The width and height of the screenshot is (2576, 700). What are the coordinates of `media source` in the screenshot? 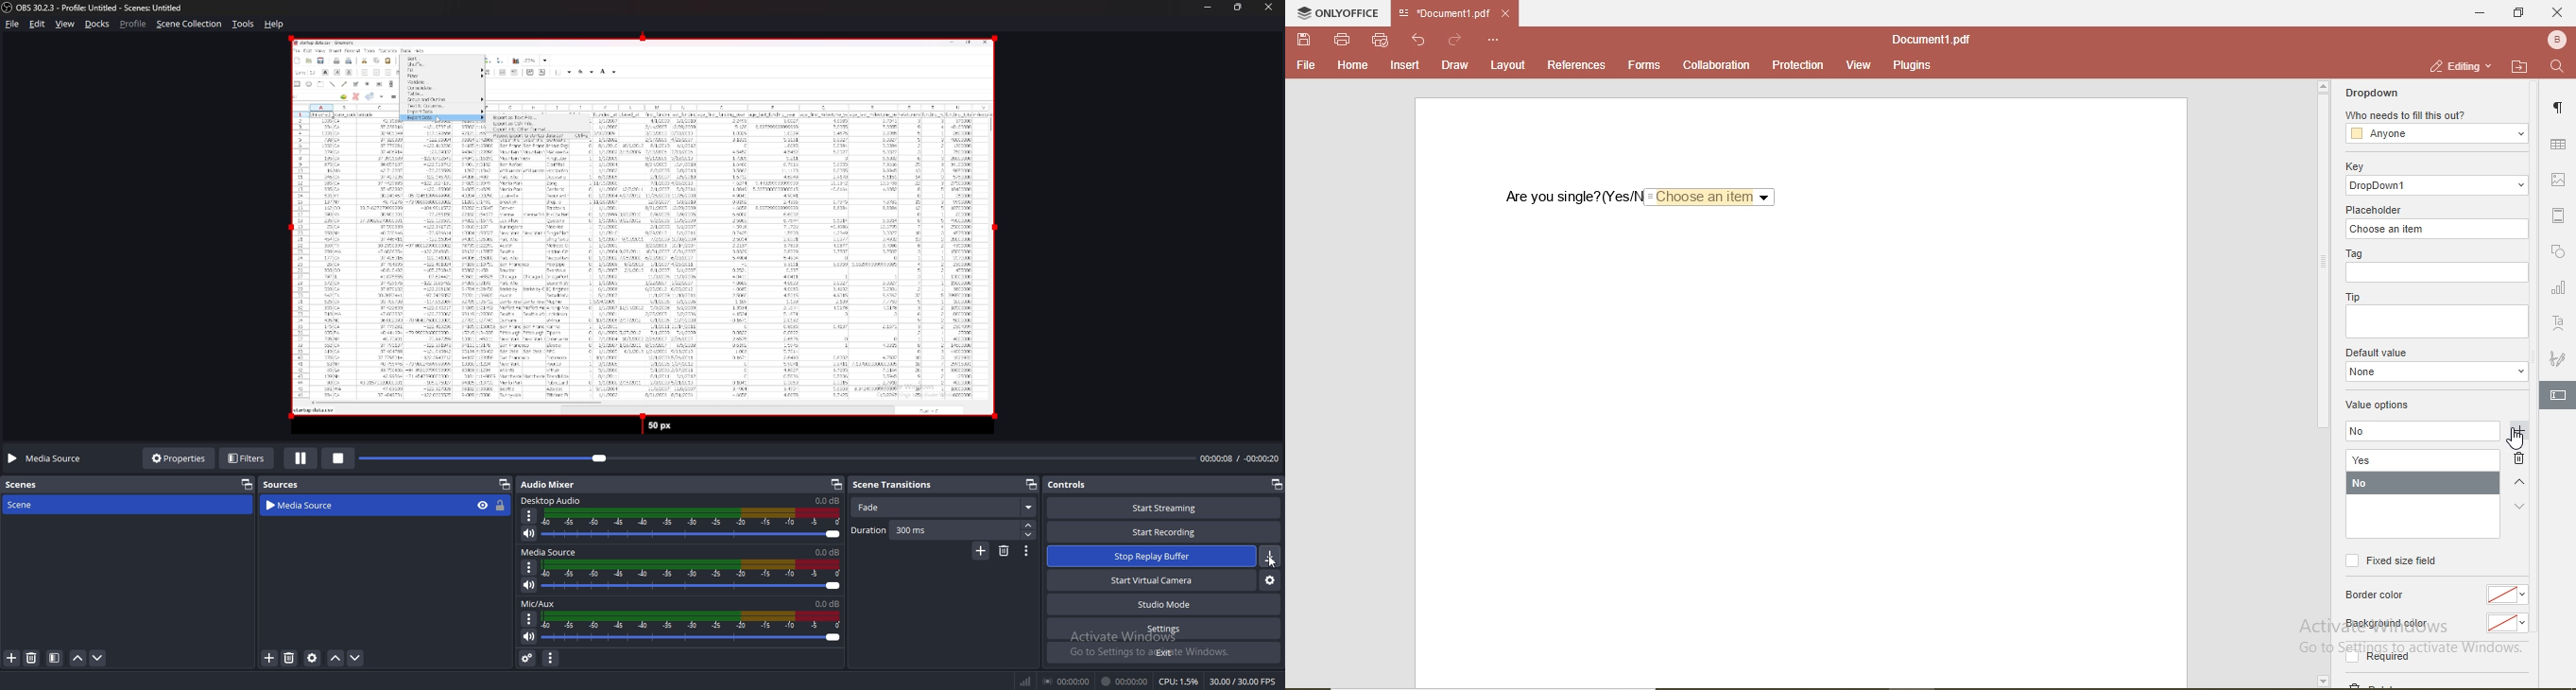 It's located at (48, 459).